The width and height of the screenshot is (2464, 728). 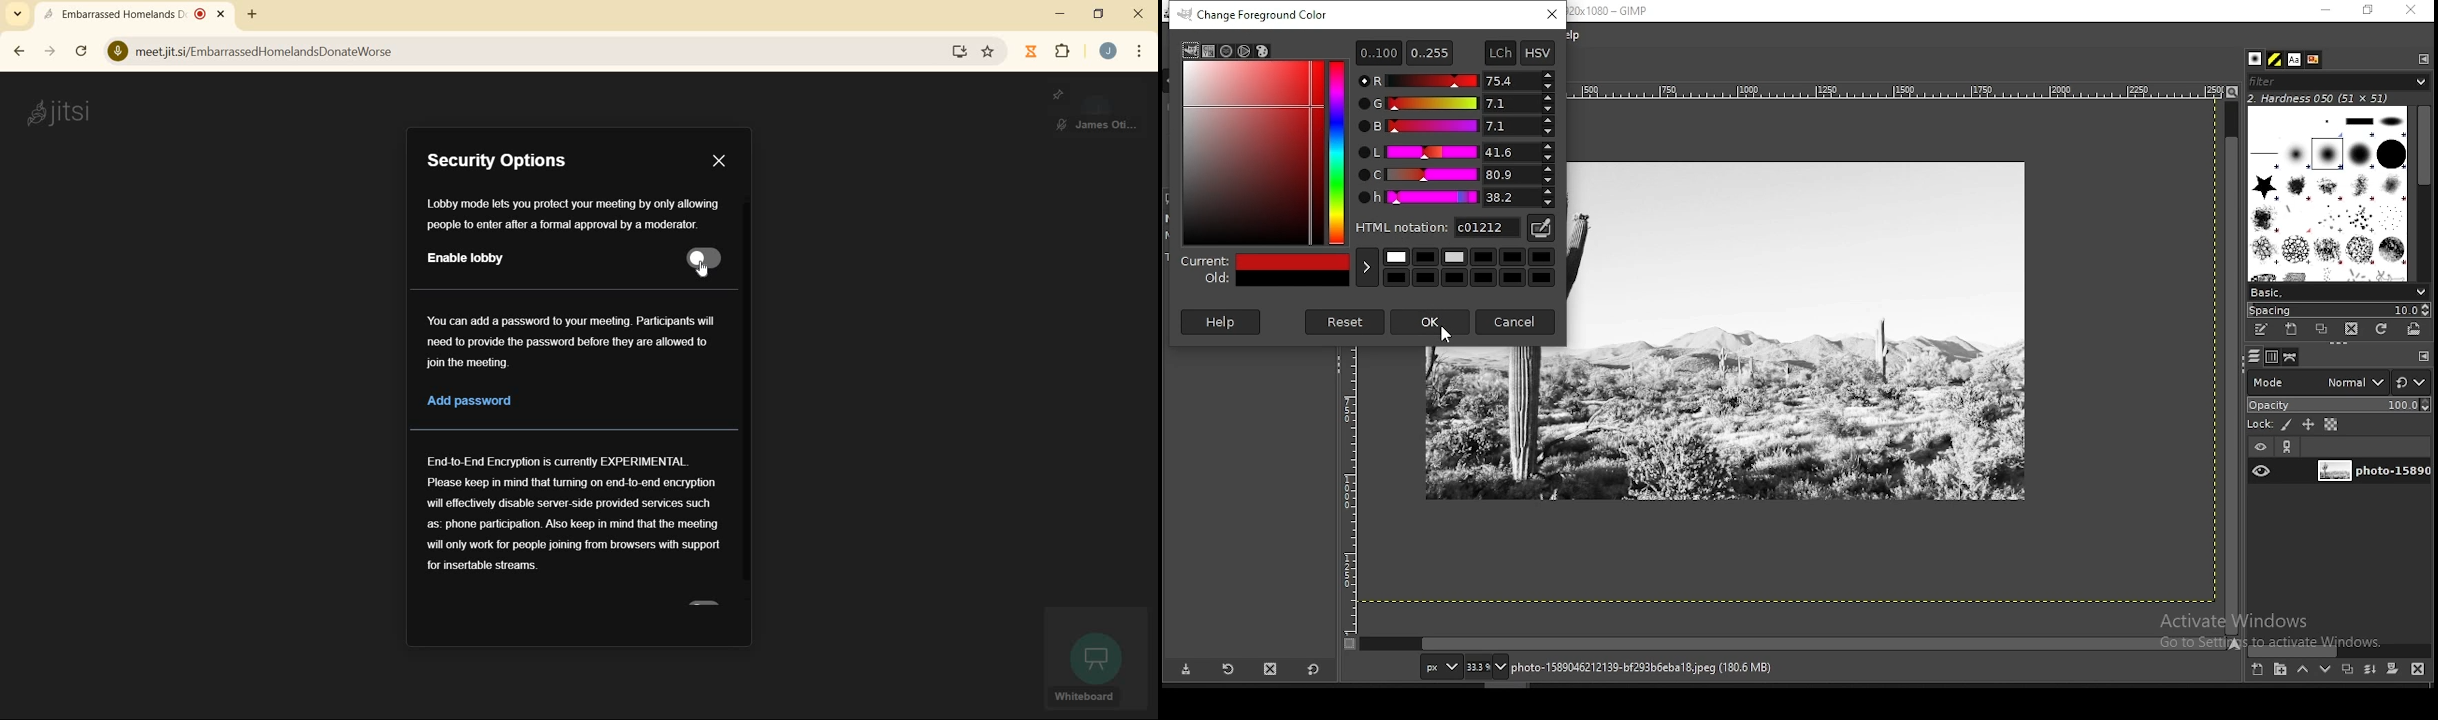 What do you see at coordinates (571, 215) in the screenshot?
I see `Instructions about lobby mode` at bounding box center [571, 215].